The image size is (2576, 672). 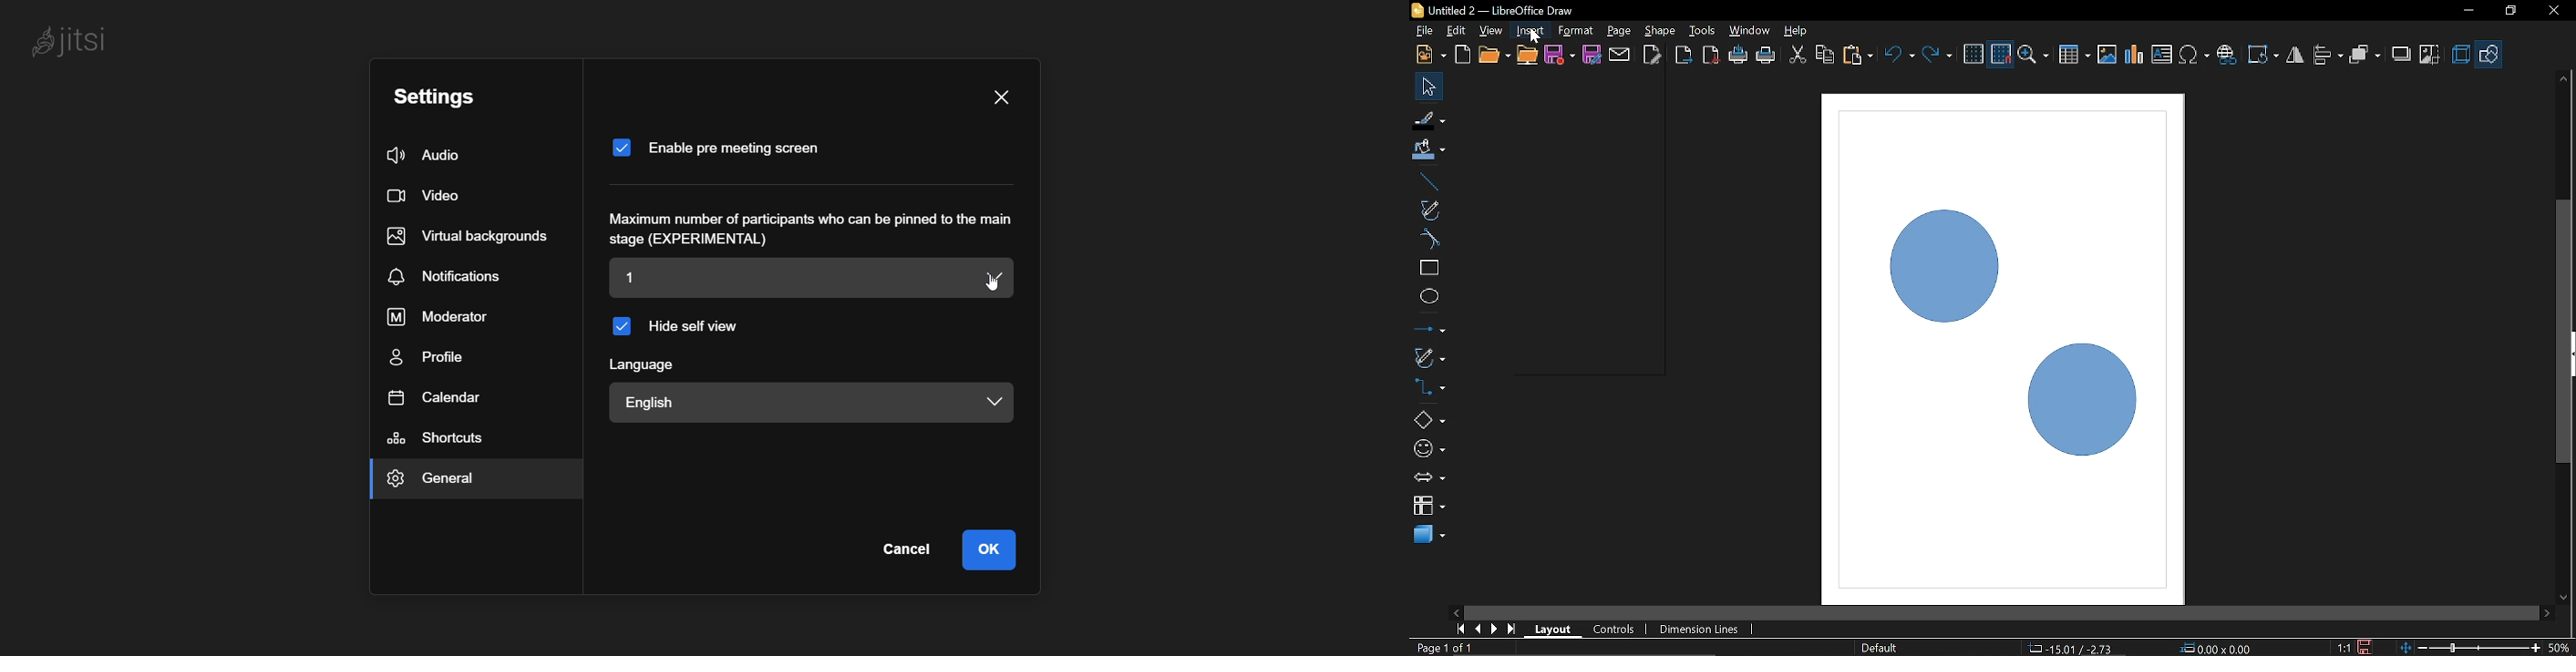 I want to click on New, so click(x=1429, y=55).